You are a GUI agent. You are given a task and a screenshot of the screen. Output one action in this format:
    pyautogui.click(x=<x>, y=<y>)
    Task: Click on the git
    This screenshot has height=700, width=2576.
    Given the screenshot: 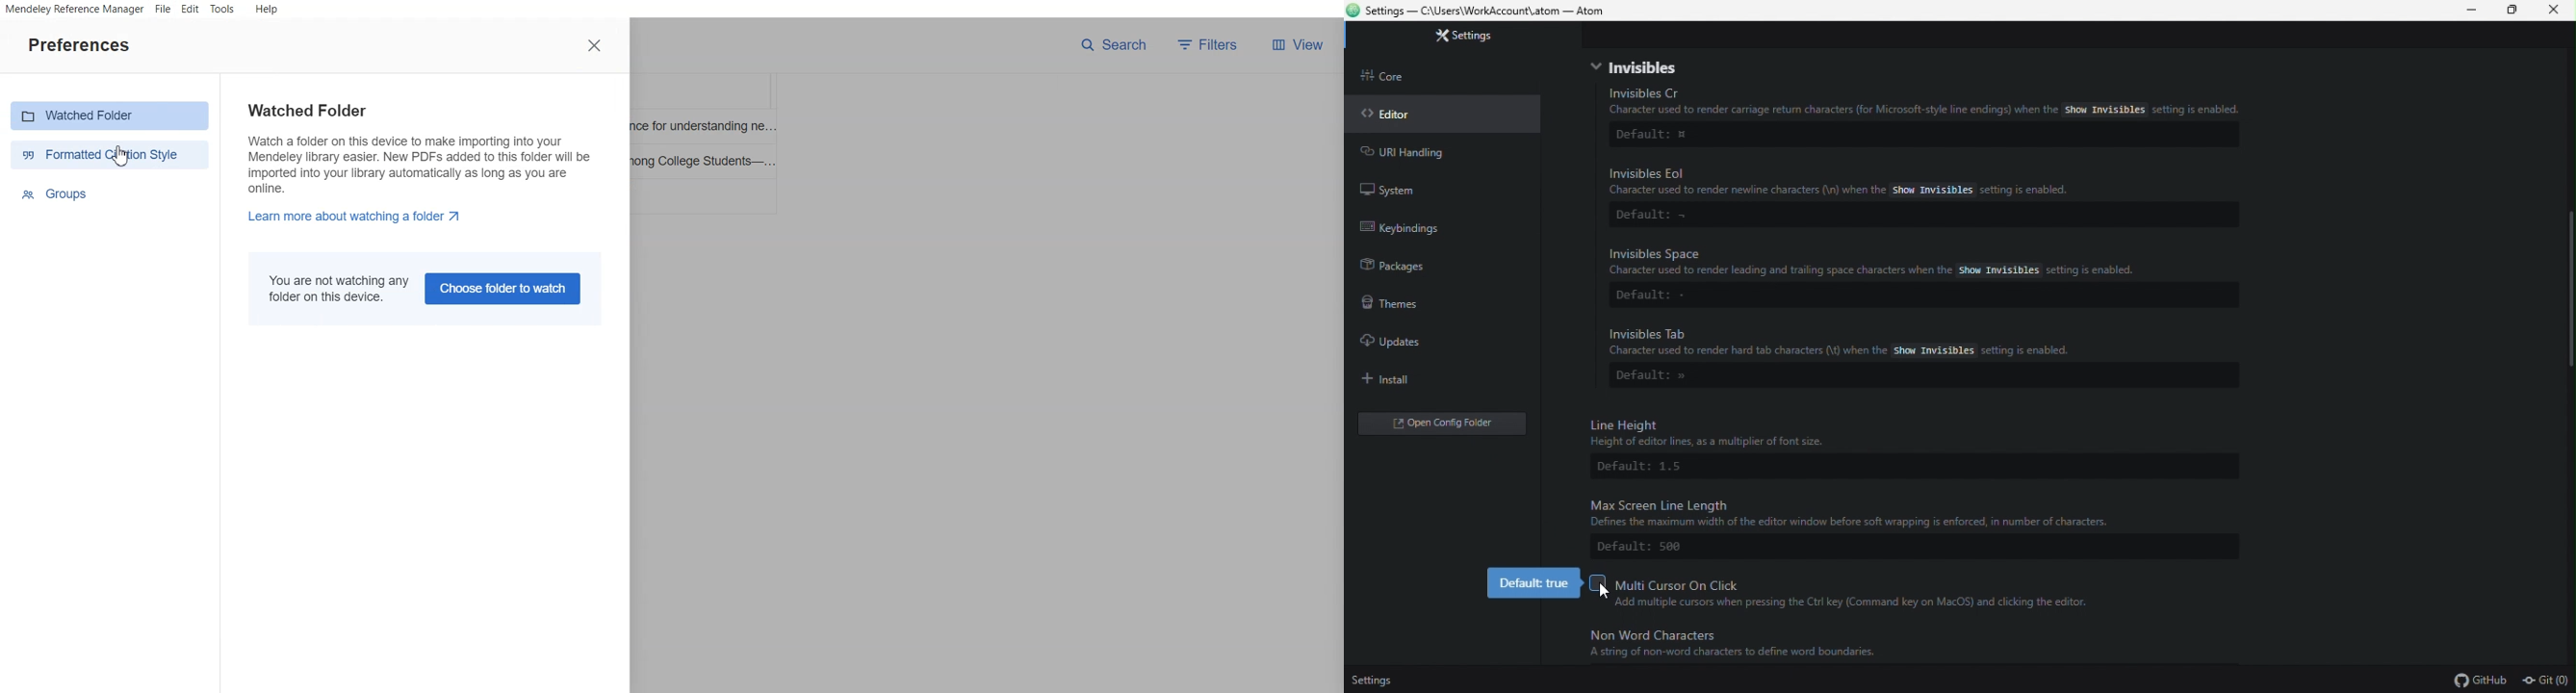 What is the action you would take?
    pyautogui.click(x=2543, y=678)
    